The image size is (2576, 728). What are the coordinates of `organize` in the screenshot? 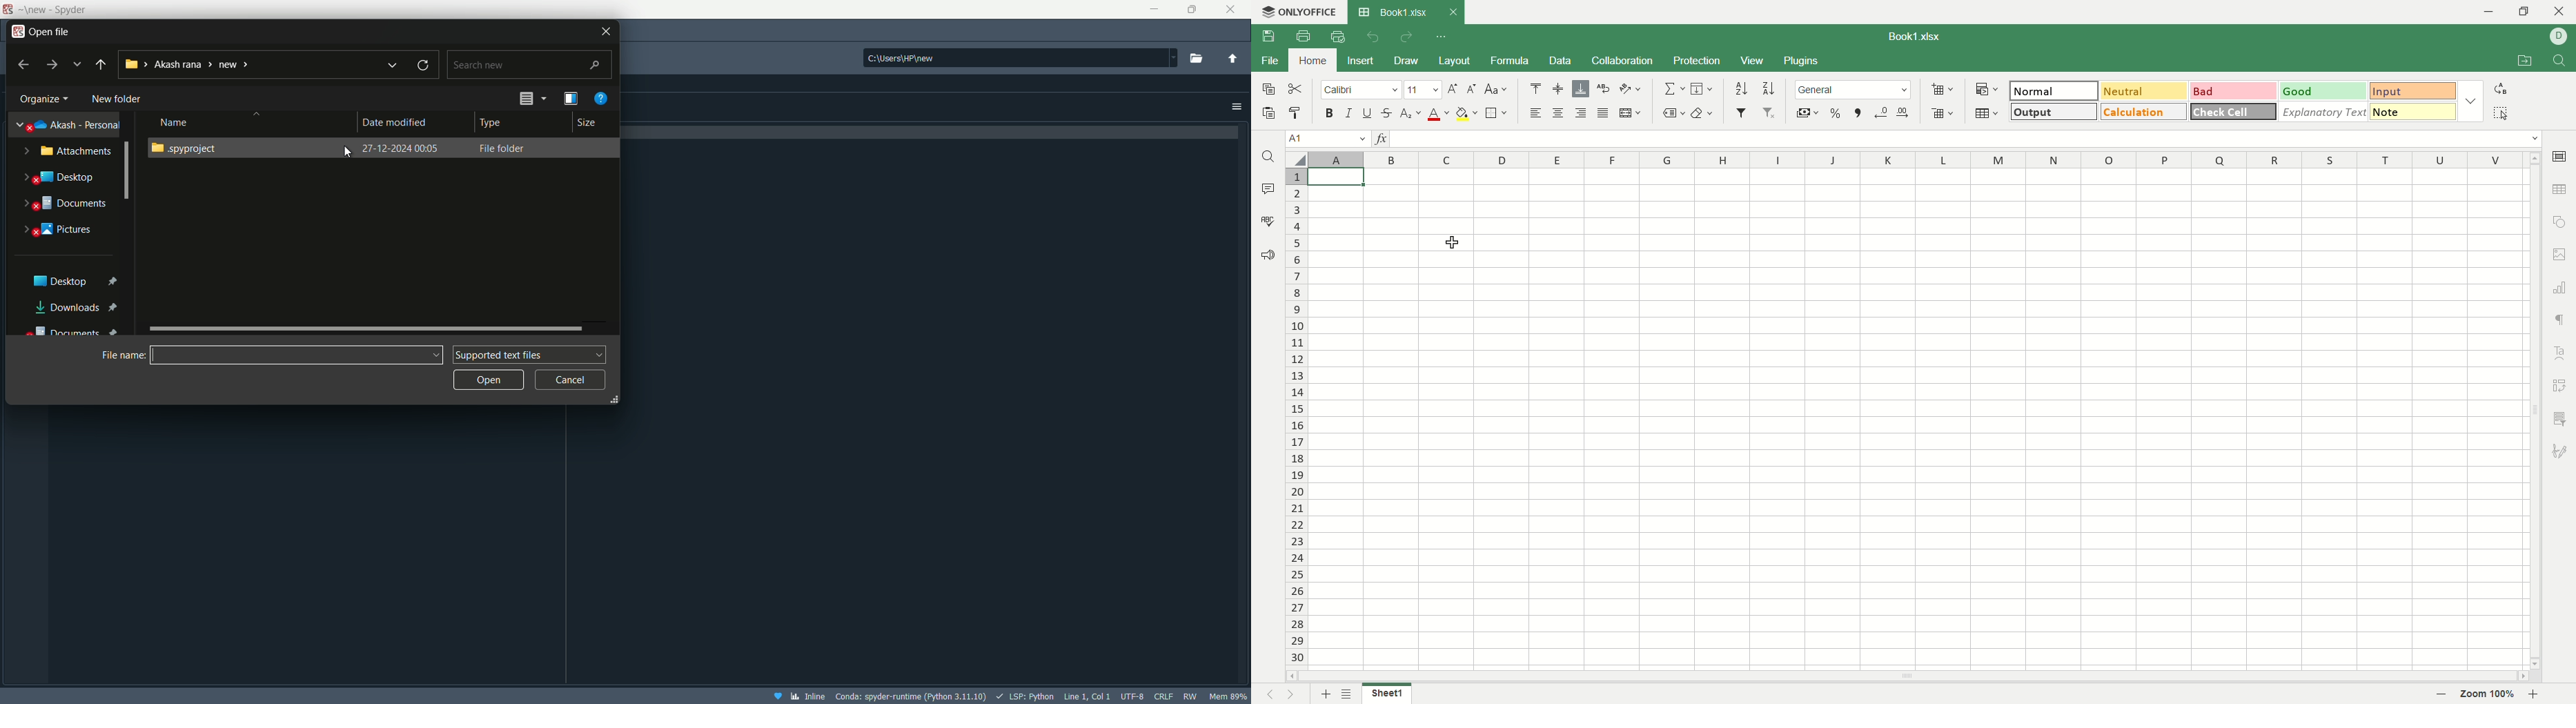 It's located at (45, 100).